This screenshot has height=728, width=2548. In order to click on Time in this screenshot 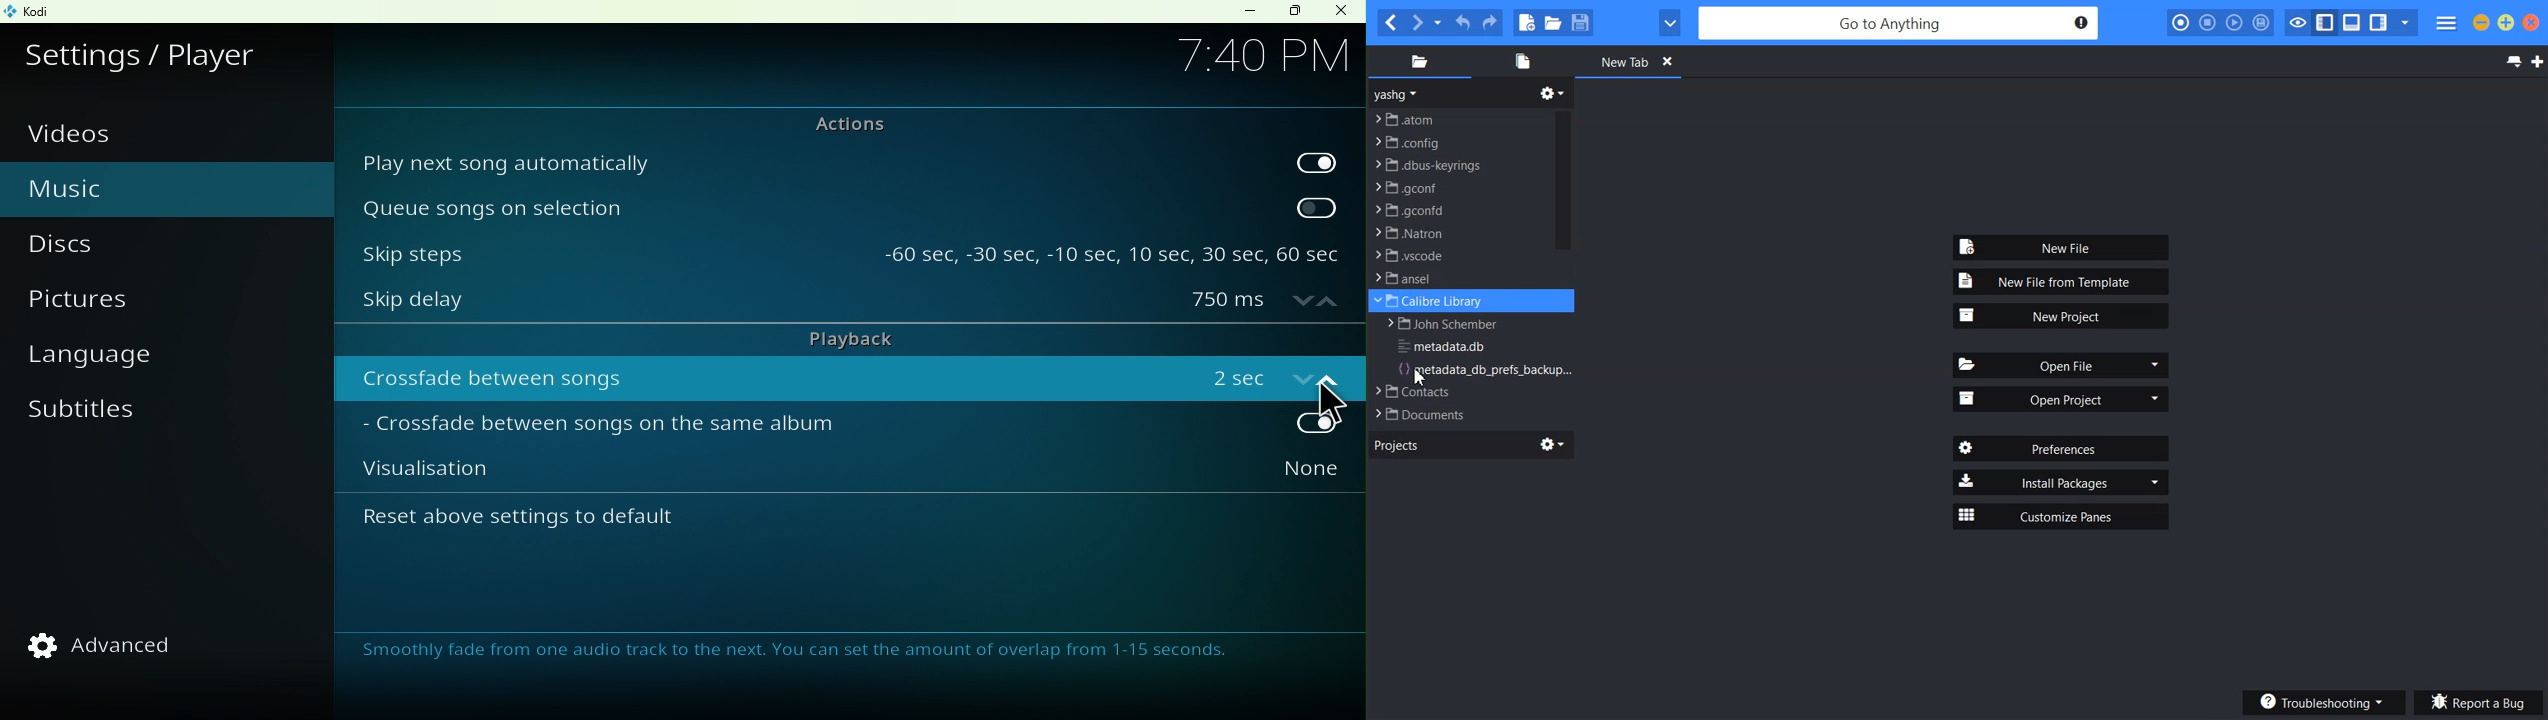, I will do `click(1262, 53)`.